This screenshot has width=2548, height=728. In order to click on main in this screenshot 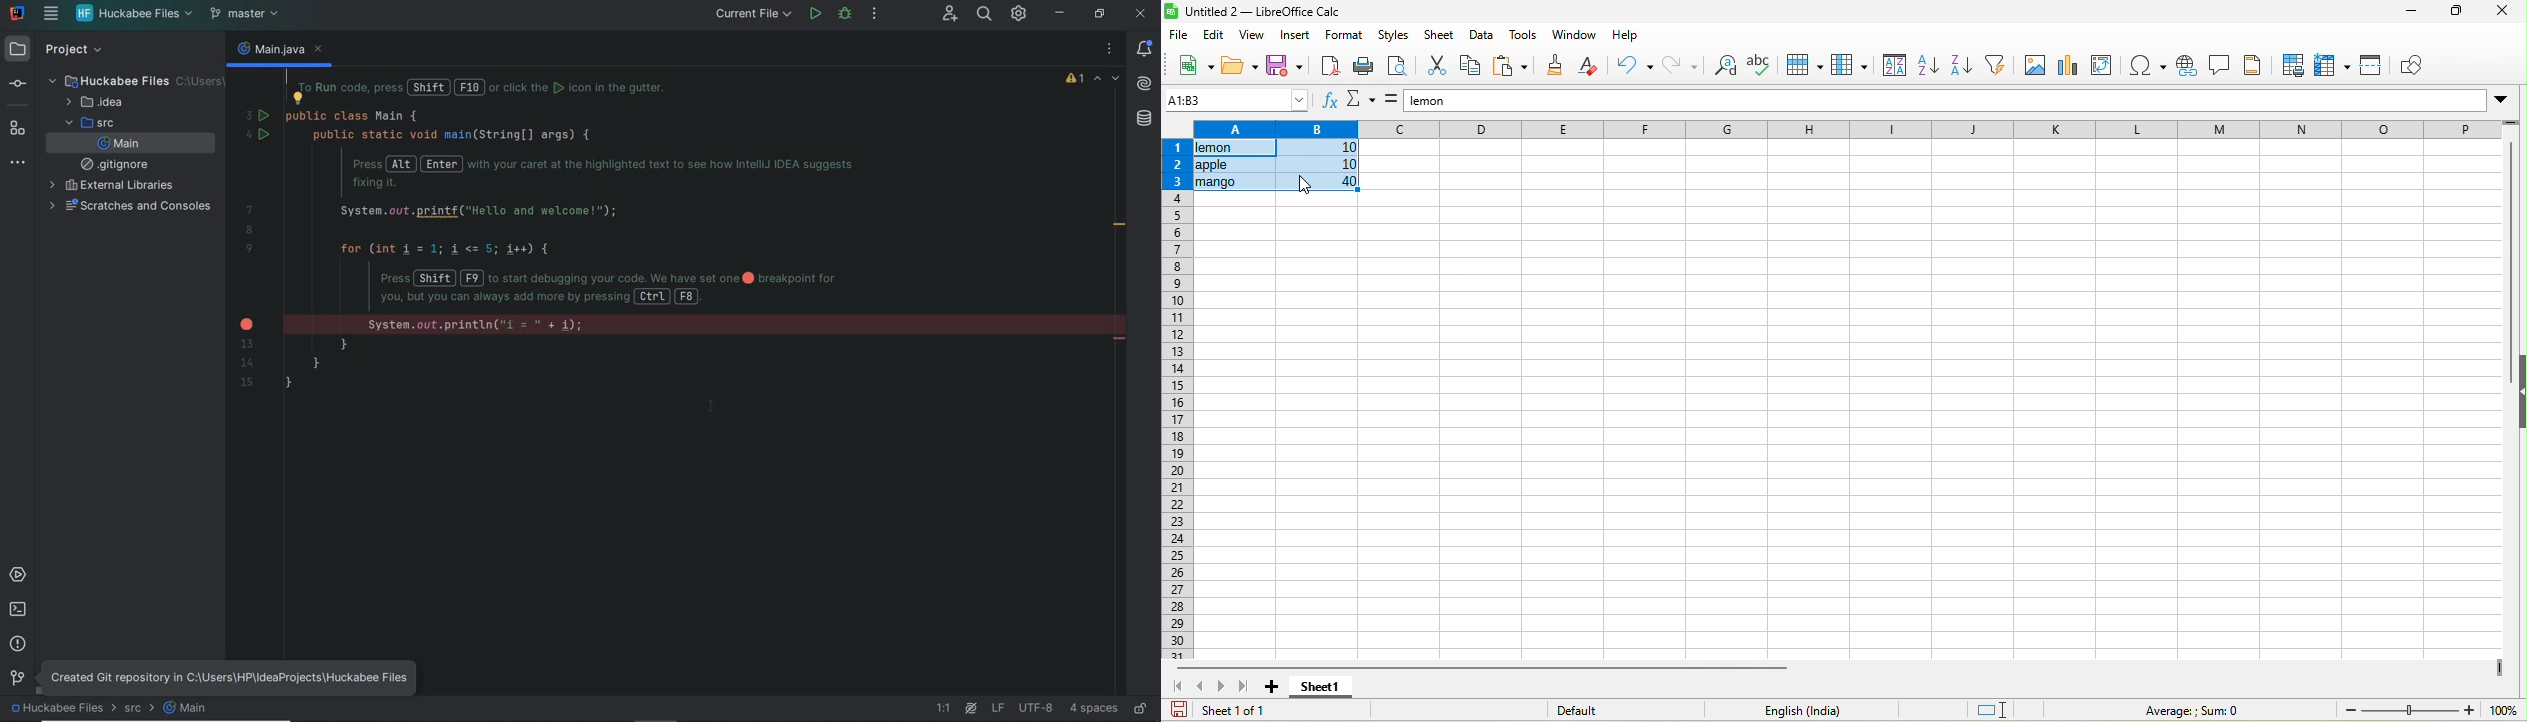, I will do `click(189, 712)`.